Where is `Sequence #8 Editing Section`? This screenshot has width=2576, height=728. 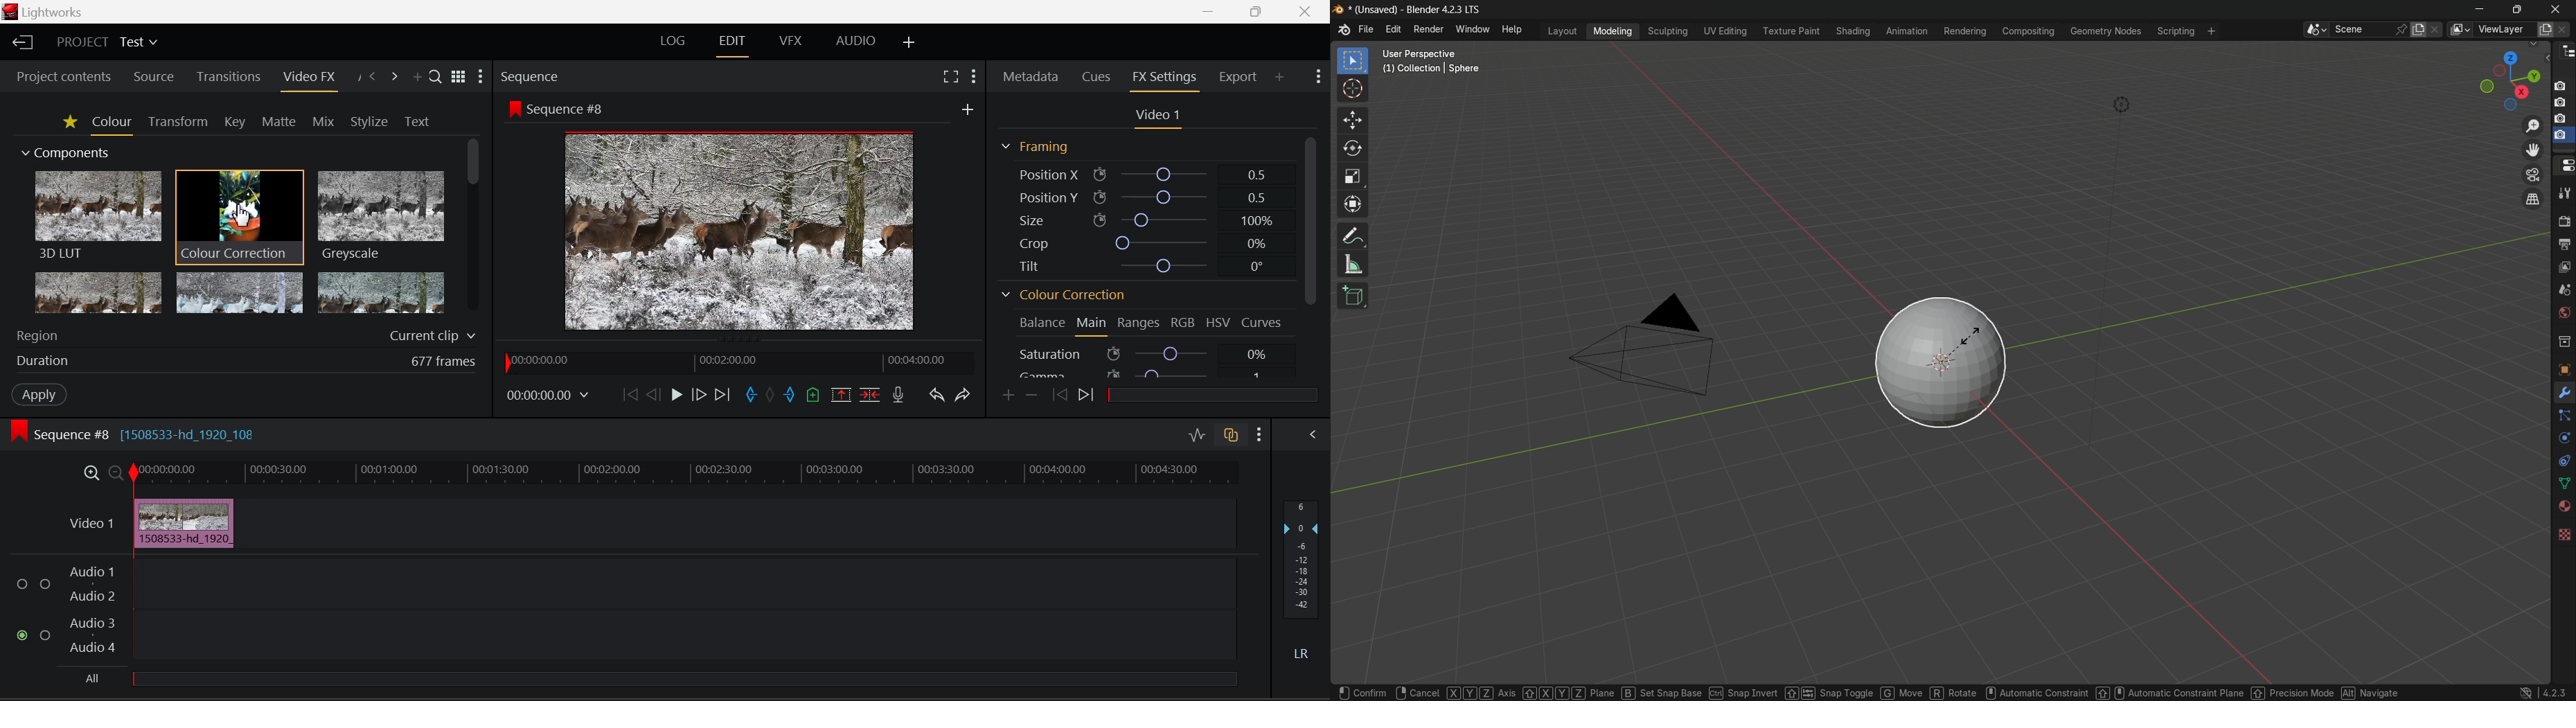 Sequence #8 Editing Section is located at coordinates (130, 434).